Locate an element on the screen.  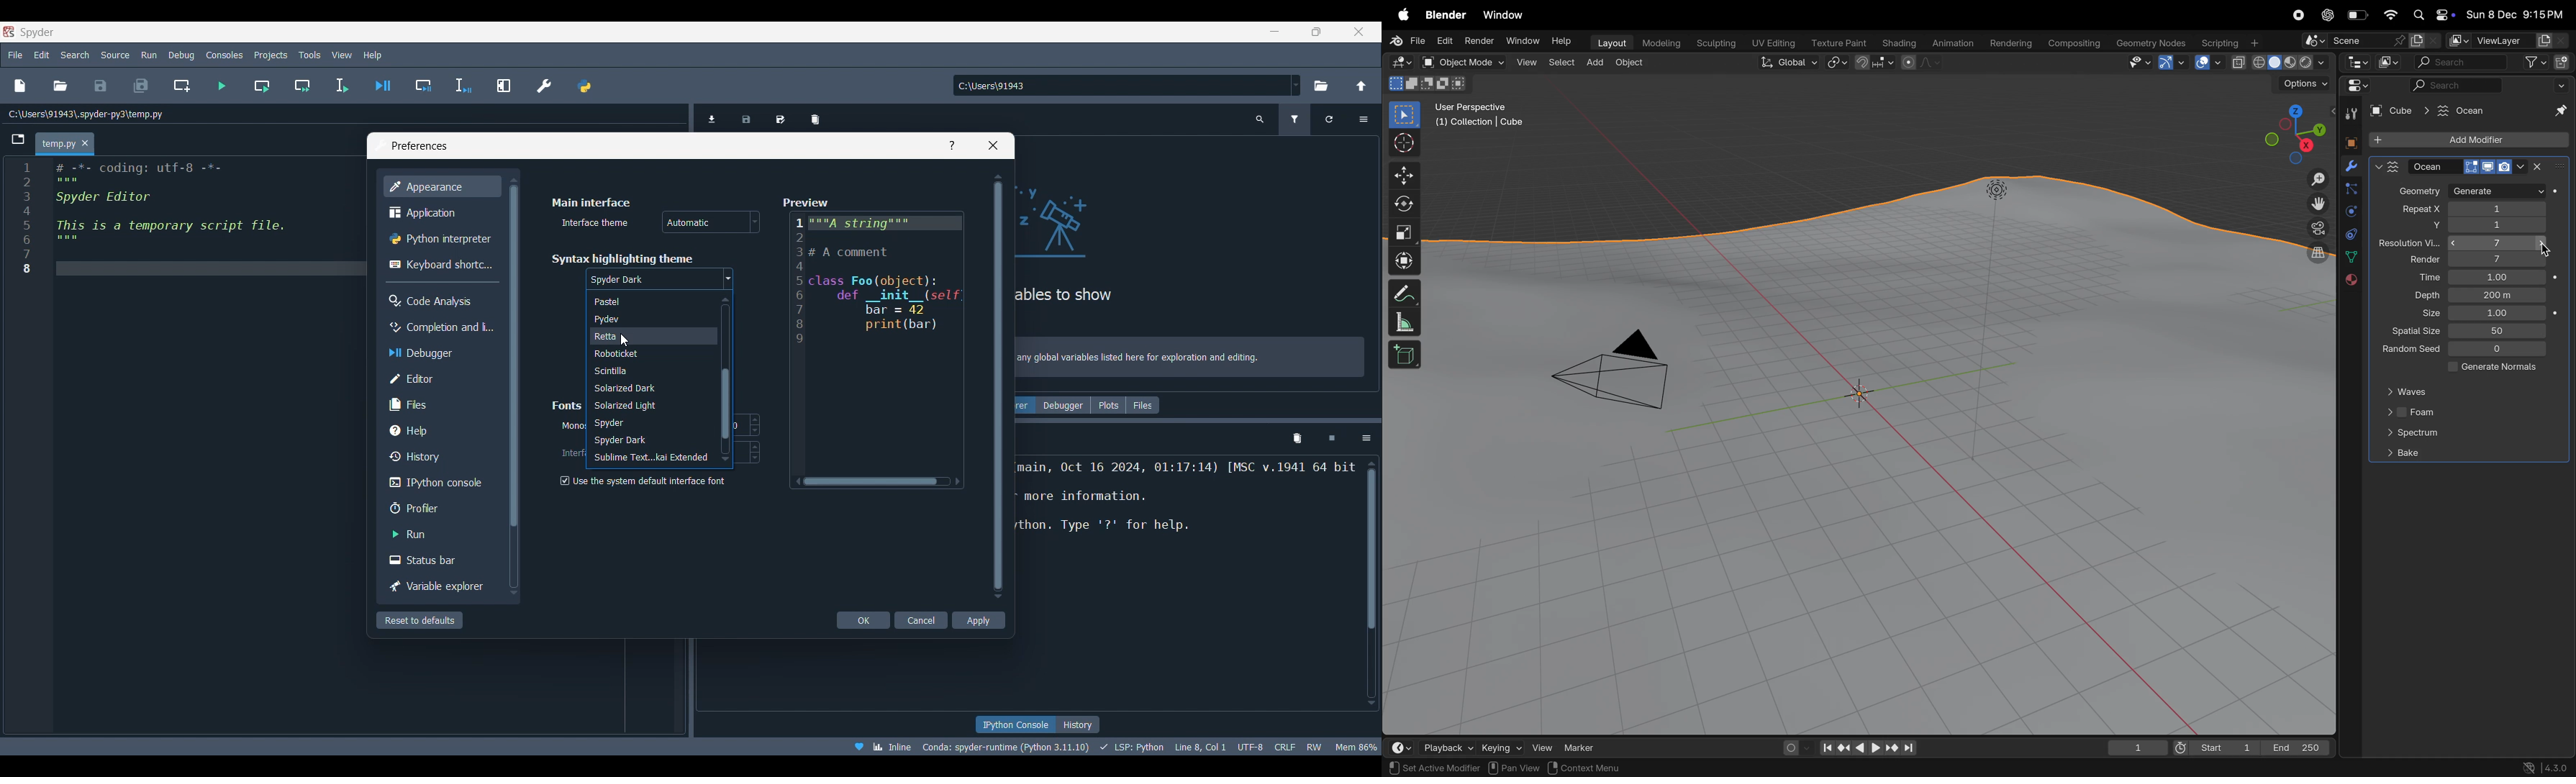
roboticket is located at coordinates (646, 355).